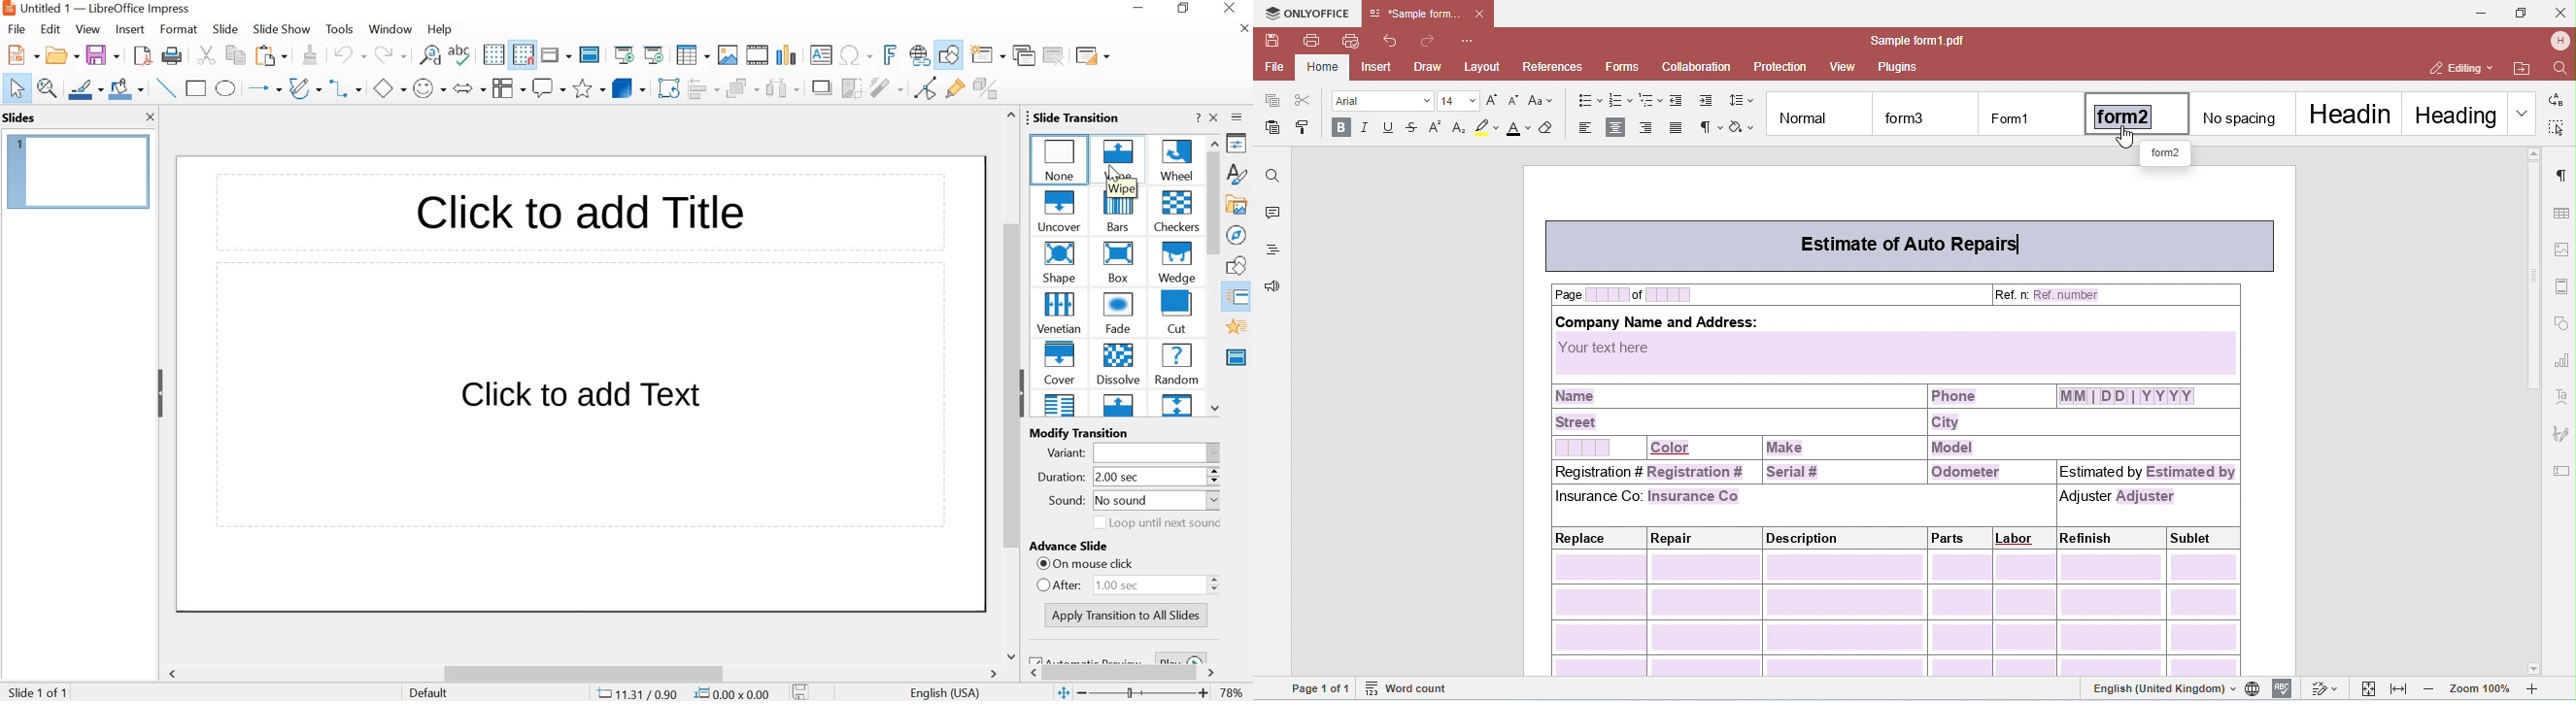  What do you see at coordinates (1233, 694) in the screenshot?
I see `ZOOM FACTOR` at bounding box center [1233, 694].